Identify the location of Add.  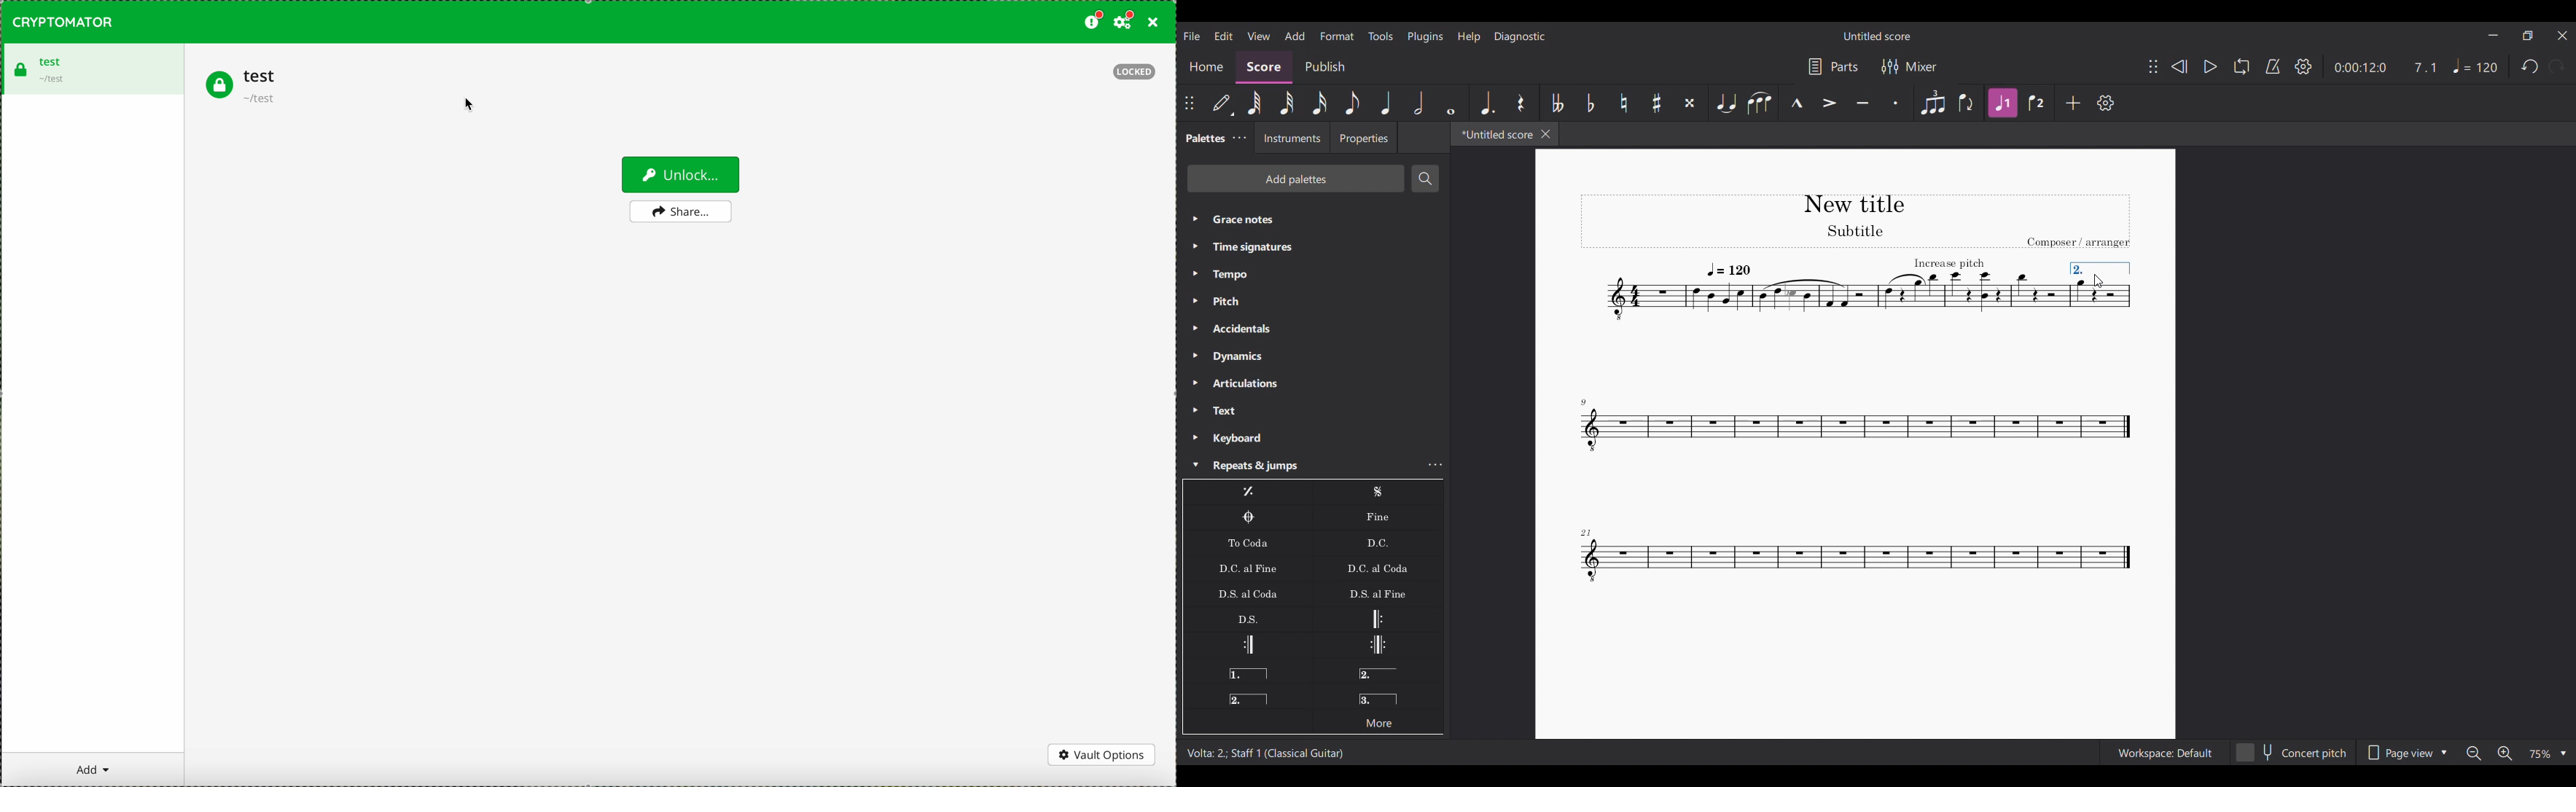
(2073, 103).